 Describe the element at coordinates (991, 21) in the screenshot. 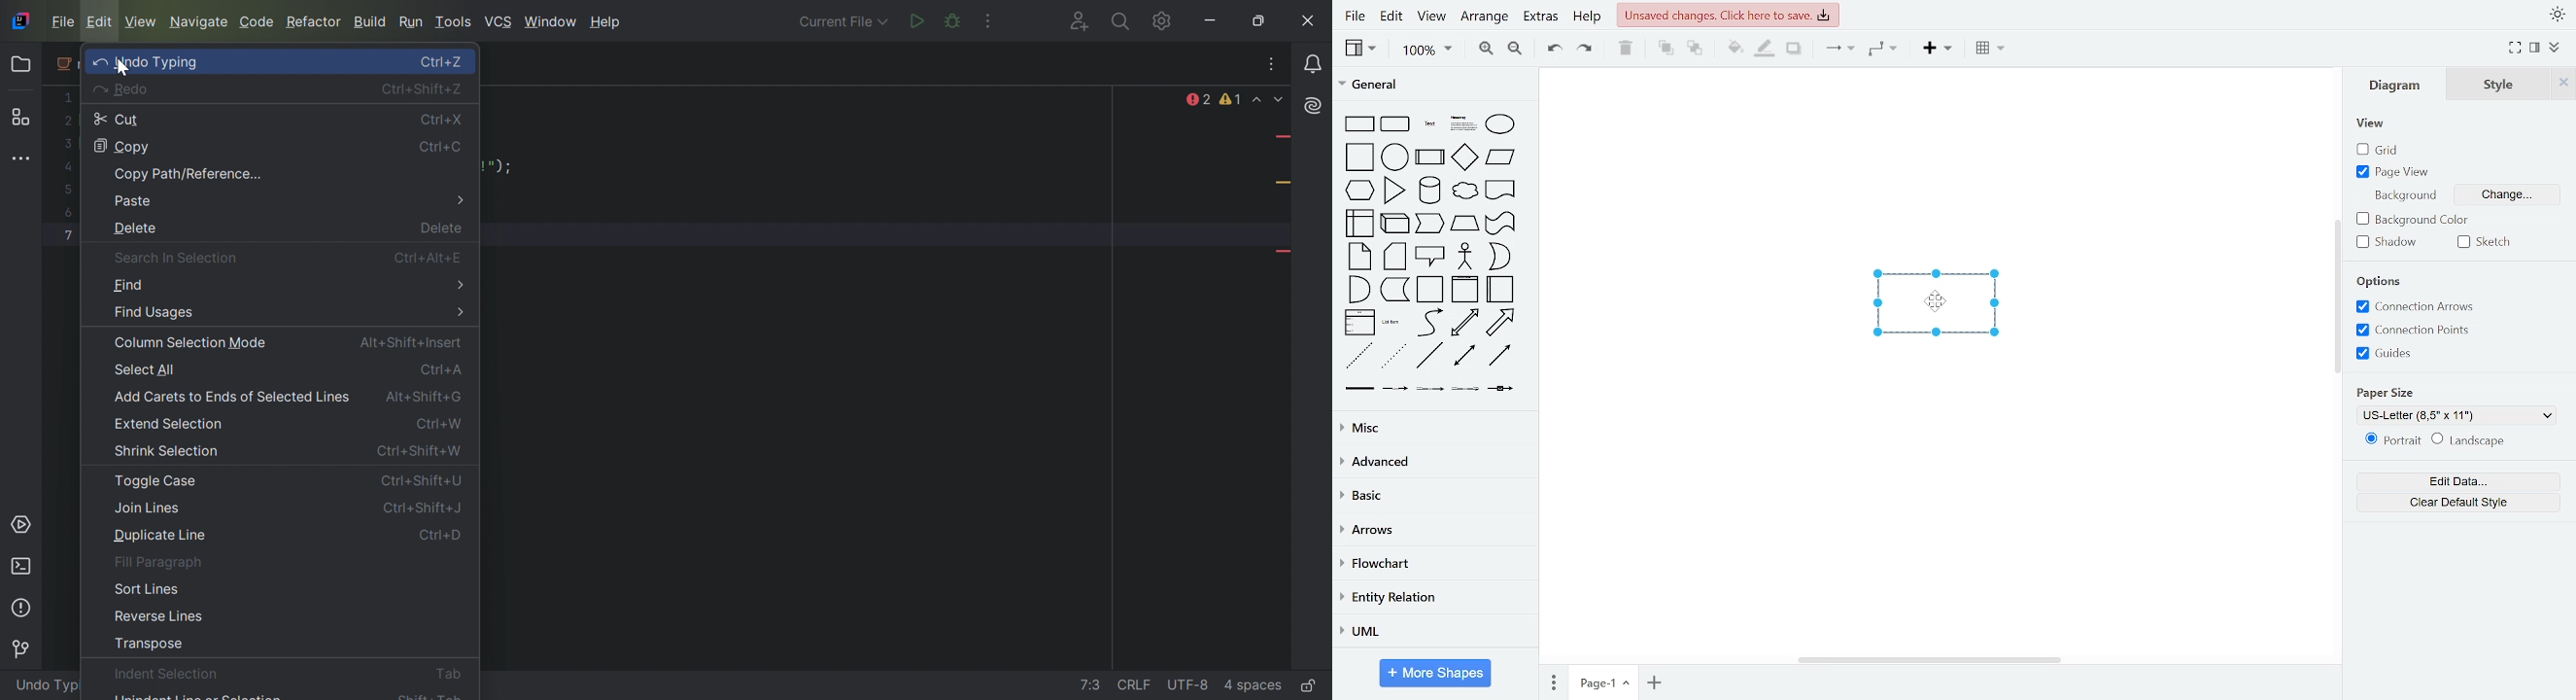

I see `More Actions` at that location.